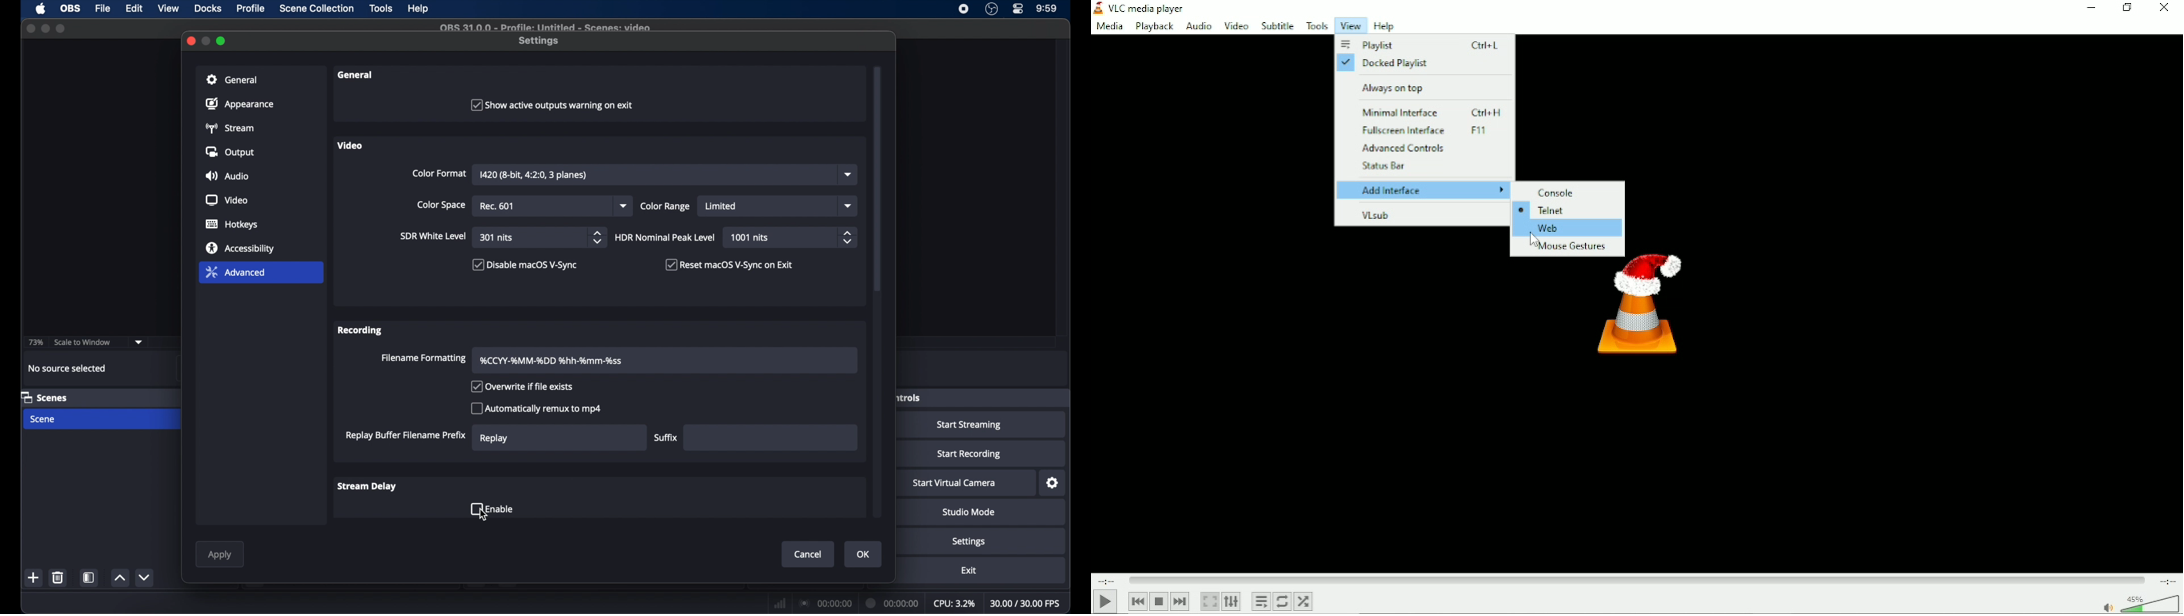 The image size is (2184, 616). What do you see at coordinates (134, 9) in the screenshot?
I see `edit` at bounding box center [134, 9].